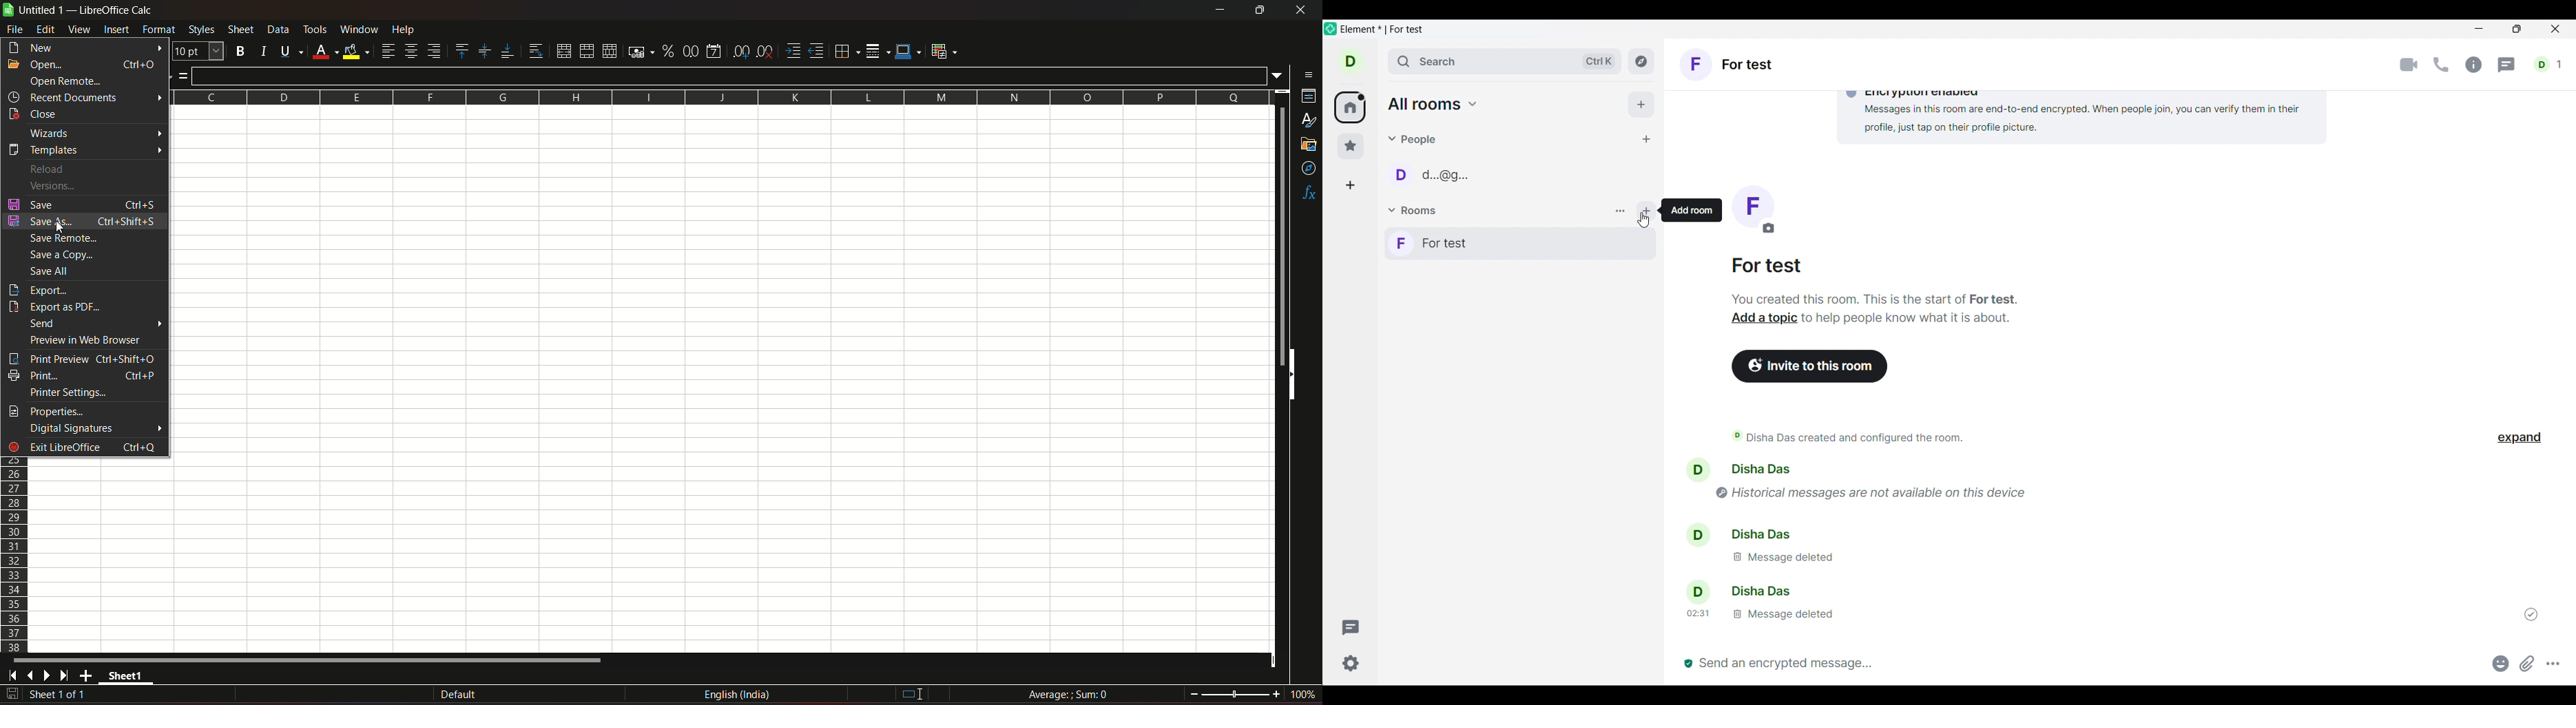 Image resolution: width=2576 pixels, height=728 pixels. I want to click on sidebar settings, so click(1305, 74).